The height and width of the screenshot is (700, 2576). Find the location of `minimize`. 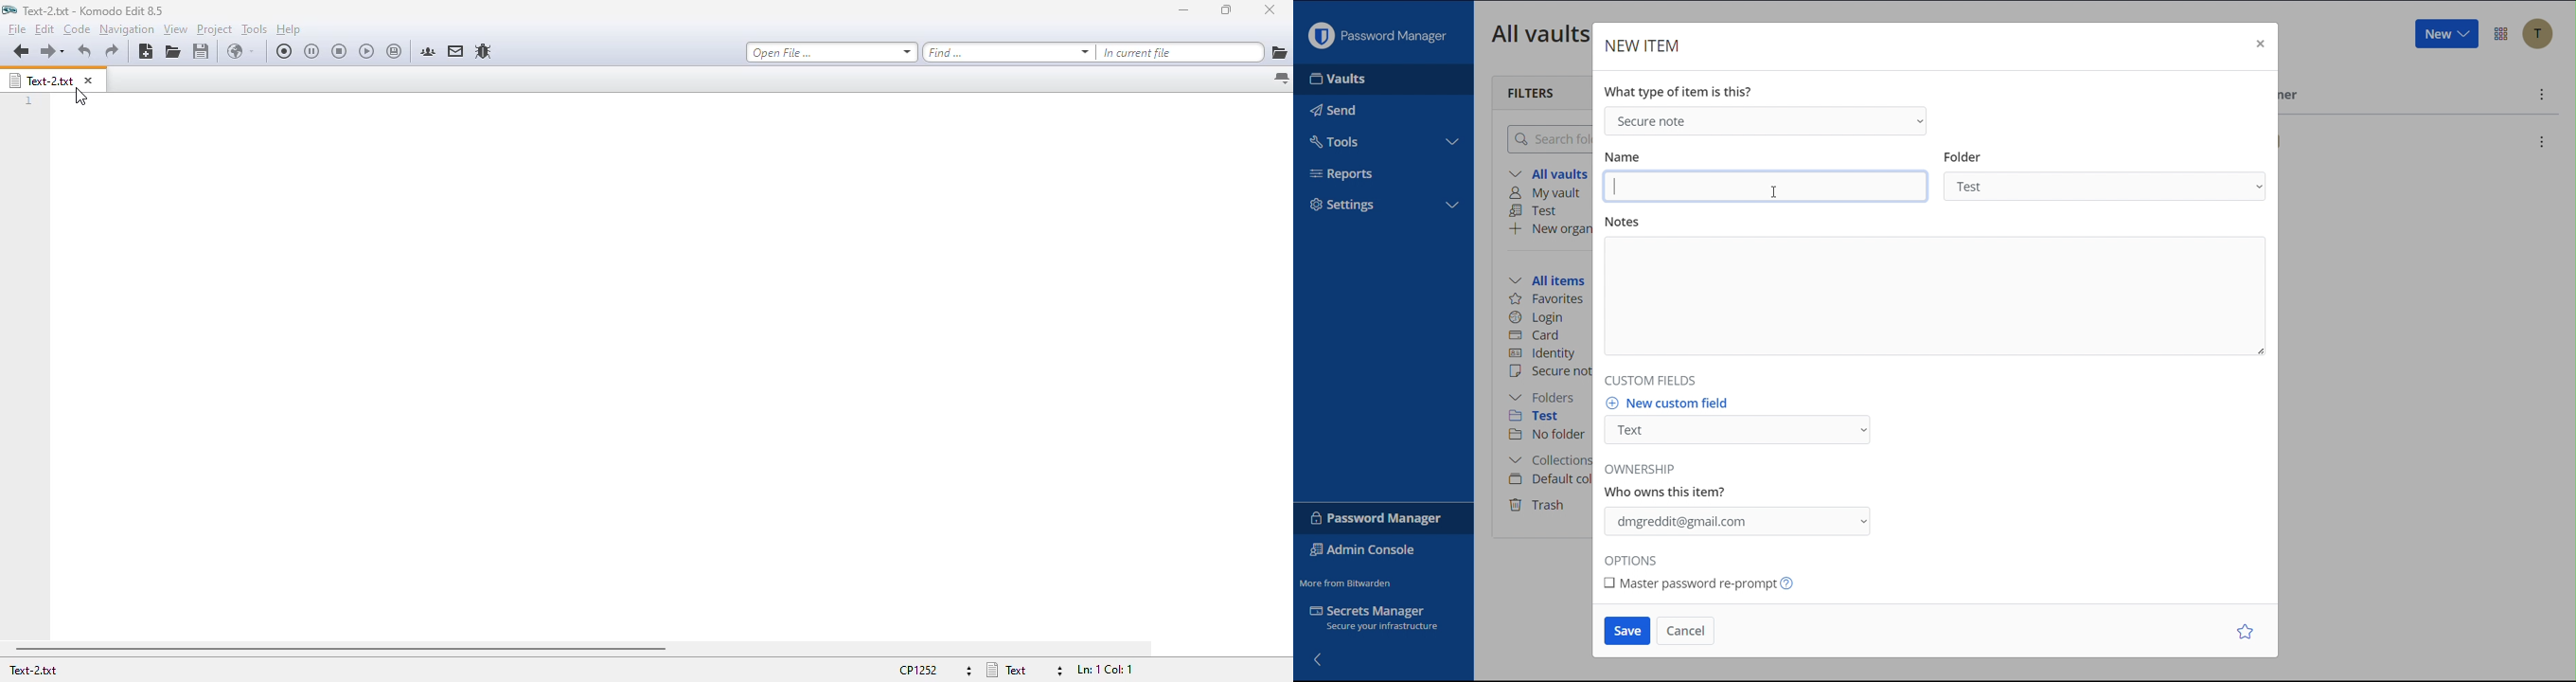

minimize is located at coordinates (1183, 10).